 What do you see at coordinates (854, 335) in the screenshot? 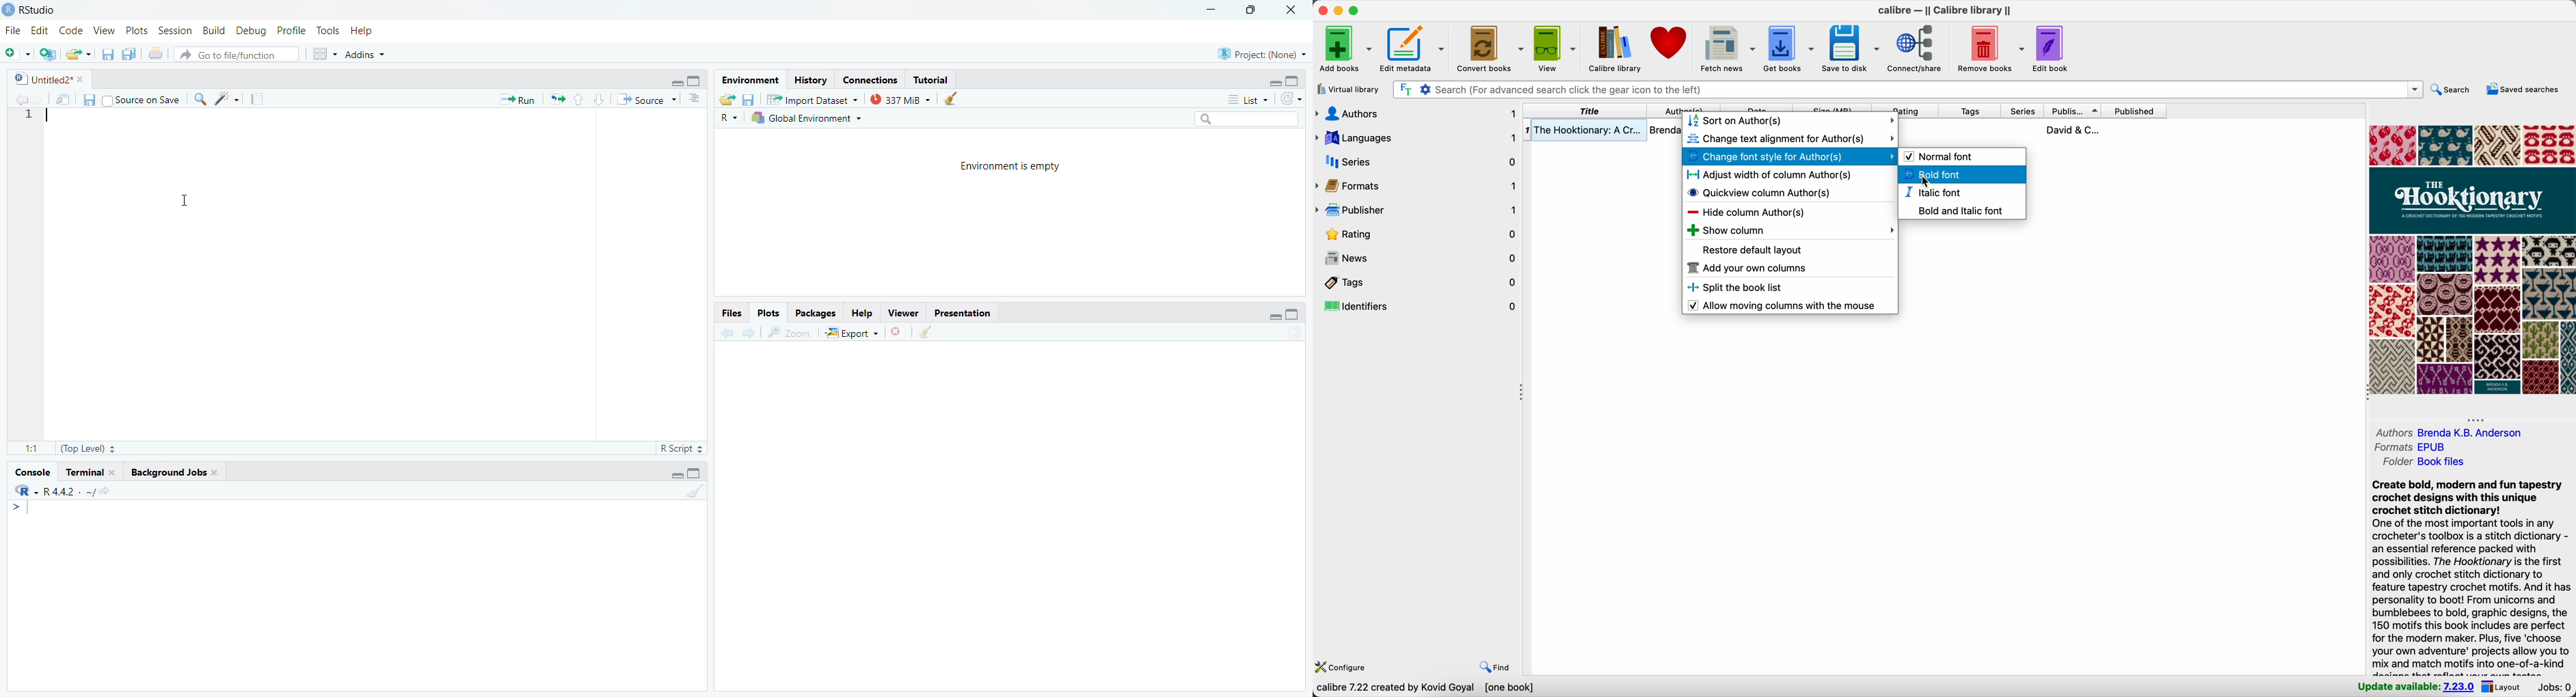
I see `Export ~` at bounding box center [854, 335].